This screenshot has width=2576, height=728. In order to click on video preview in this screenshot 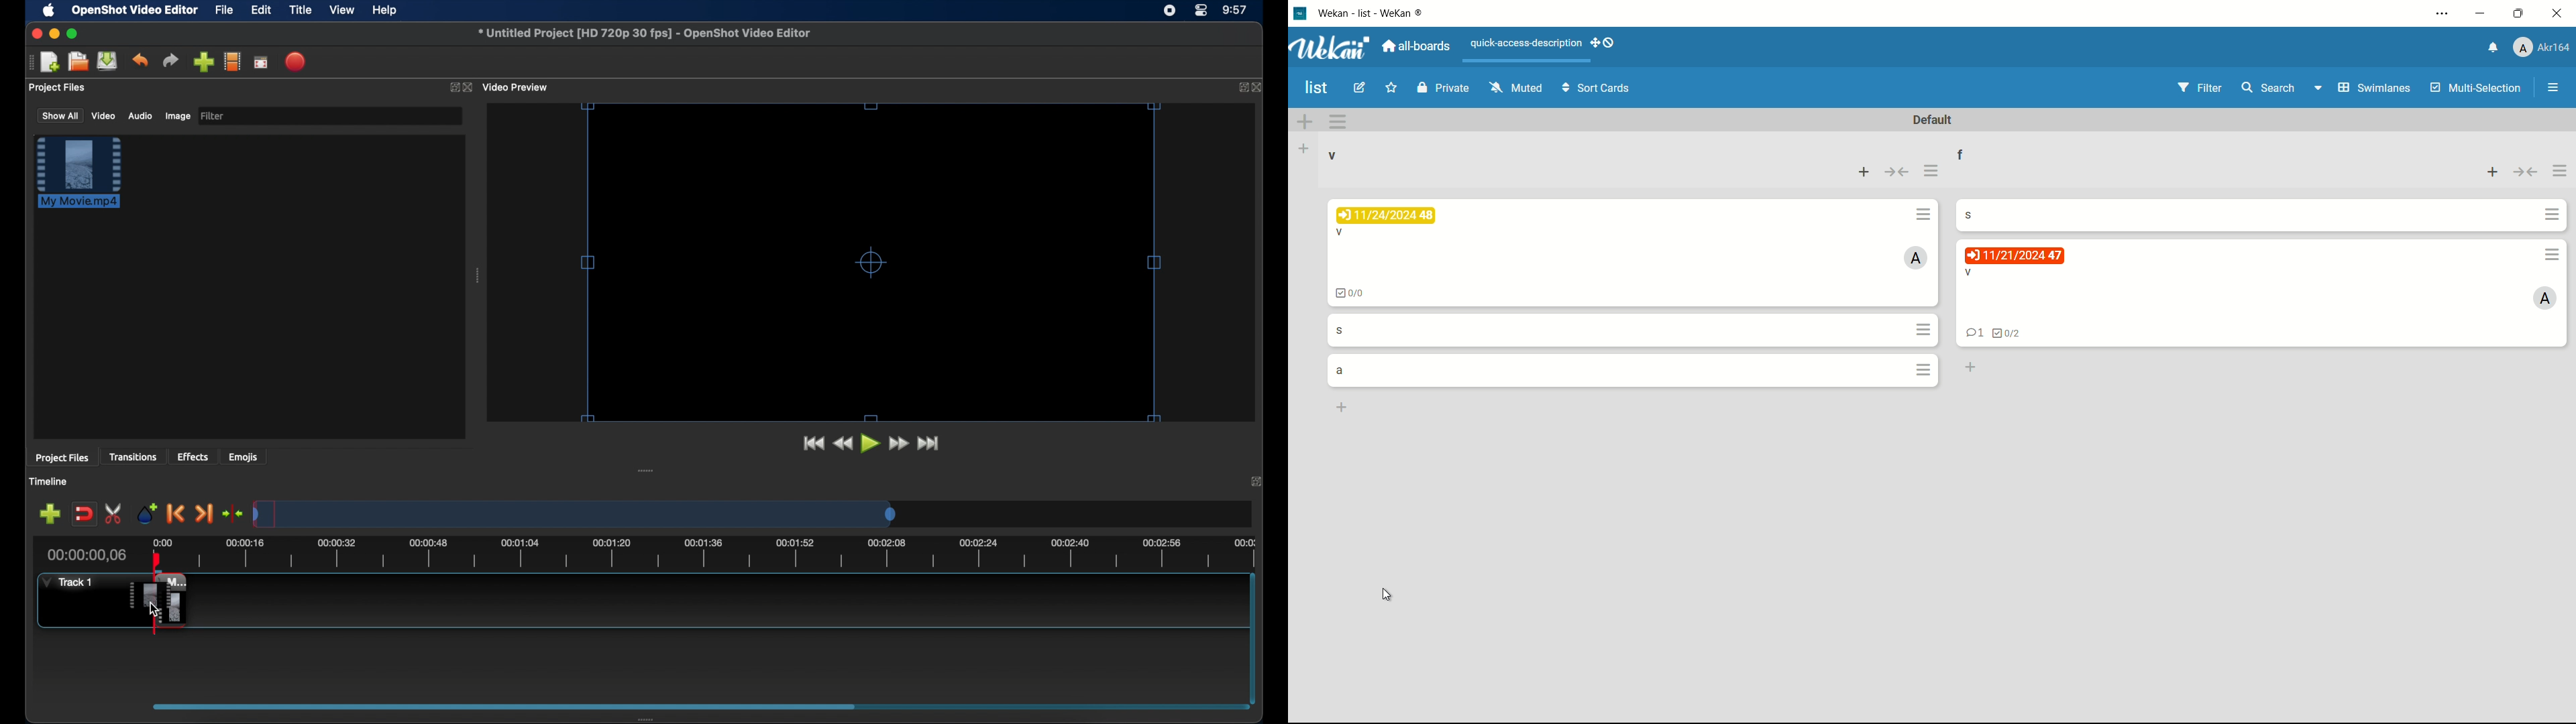, I will do `click(517, 88)`.